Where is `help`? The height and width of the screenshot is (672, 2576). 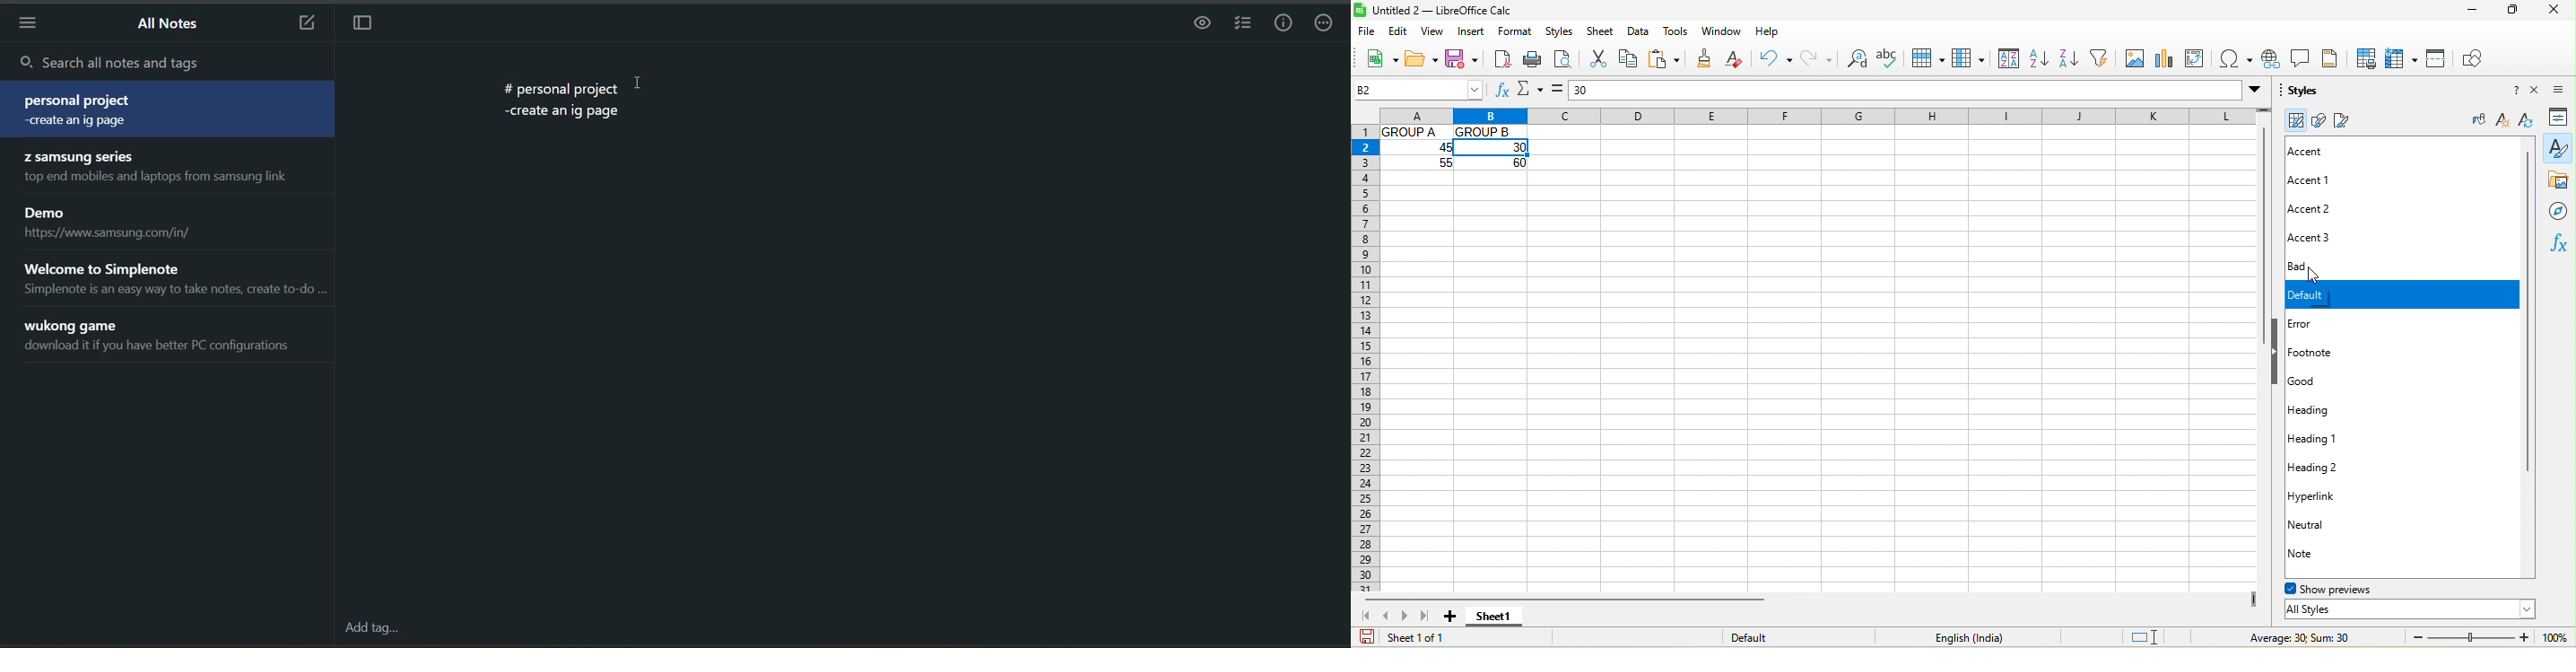 help is located at coordinates (1768, 32).